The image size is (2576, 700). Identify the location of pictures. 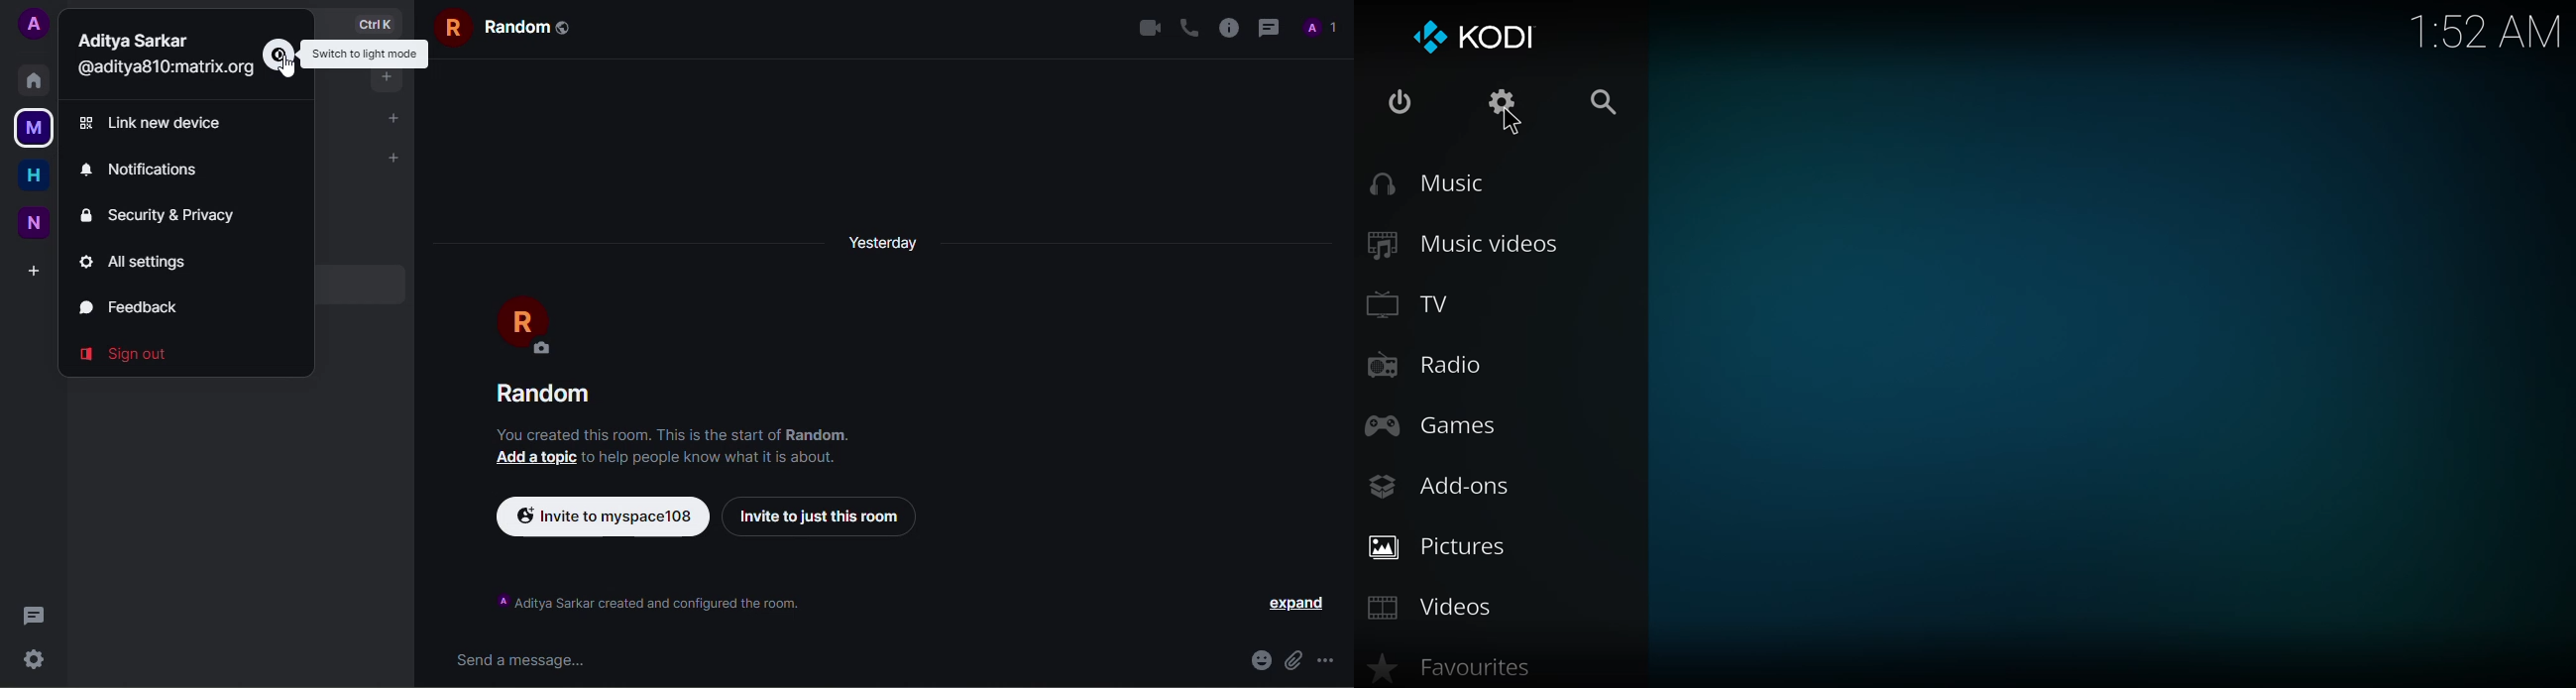
(1440, 547).